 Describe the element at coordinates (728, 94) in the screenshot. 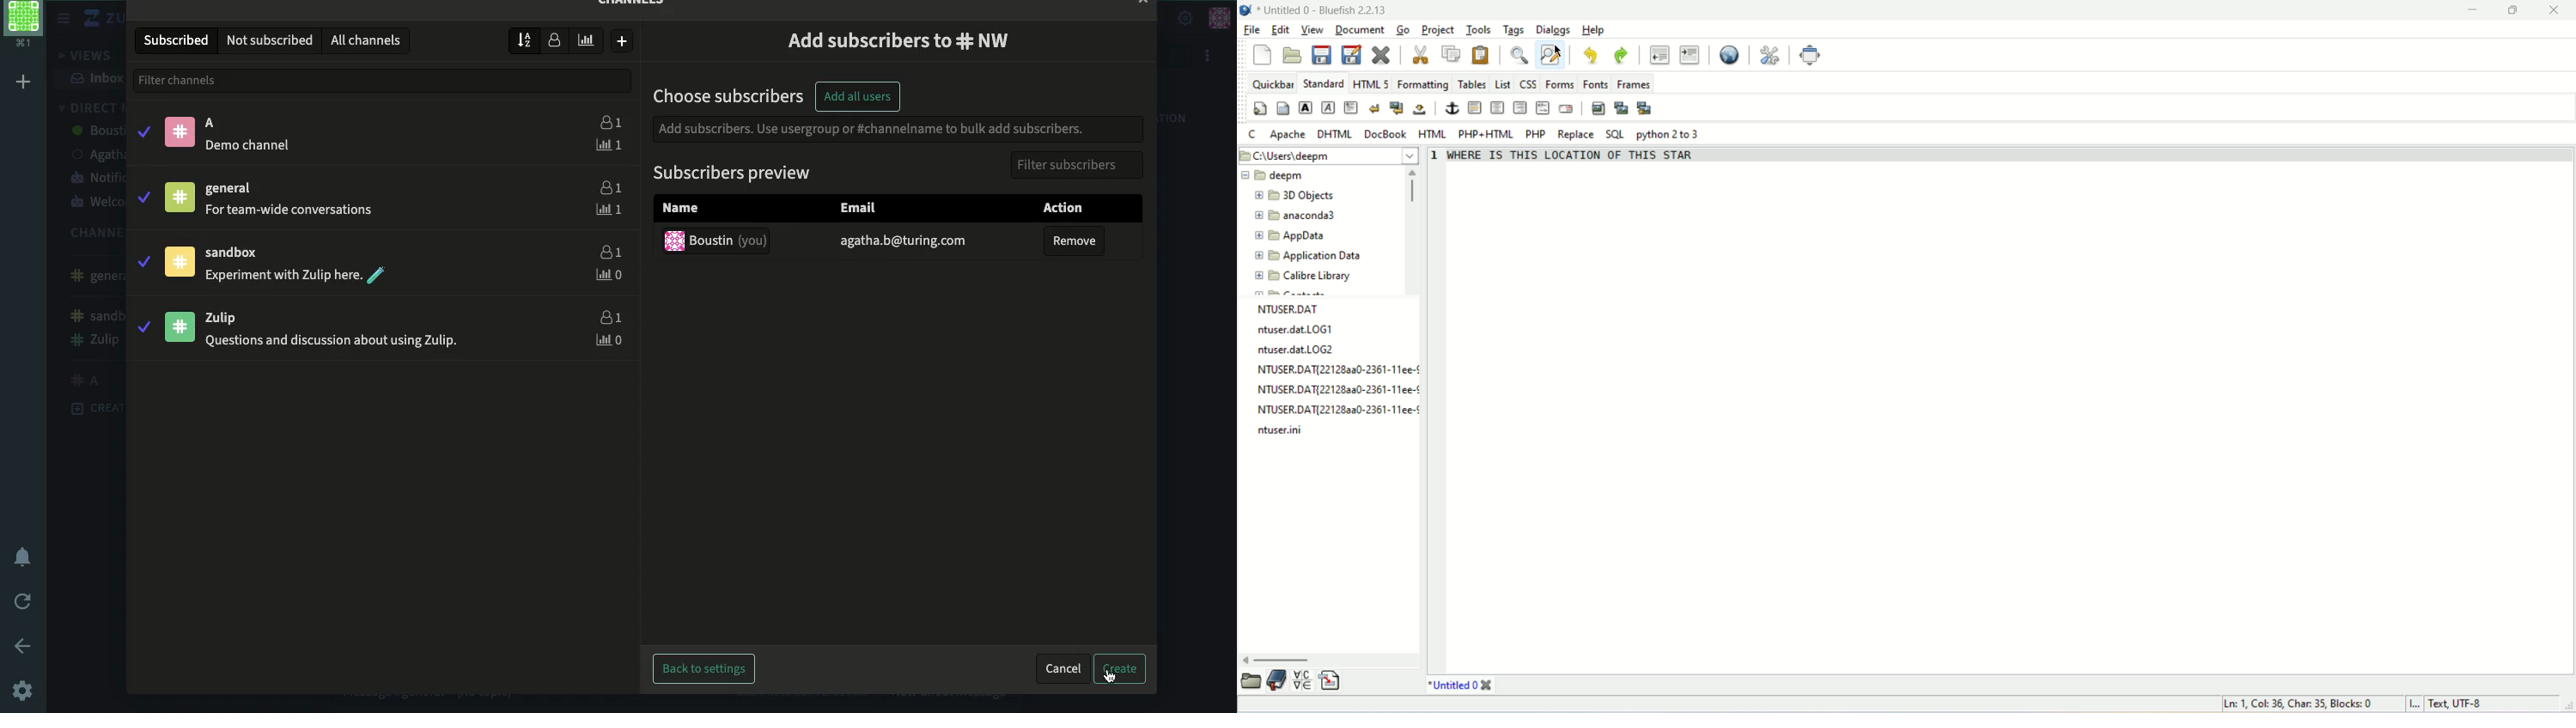

I see `choose subscribers` at that location.